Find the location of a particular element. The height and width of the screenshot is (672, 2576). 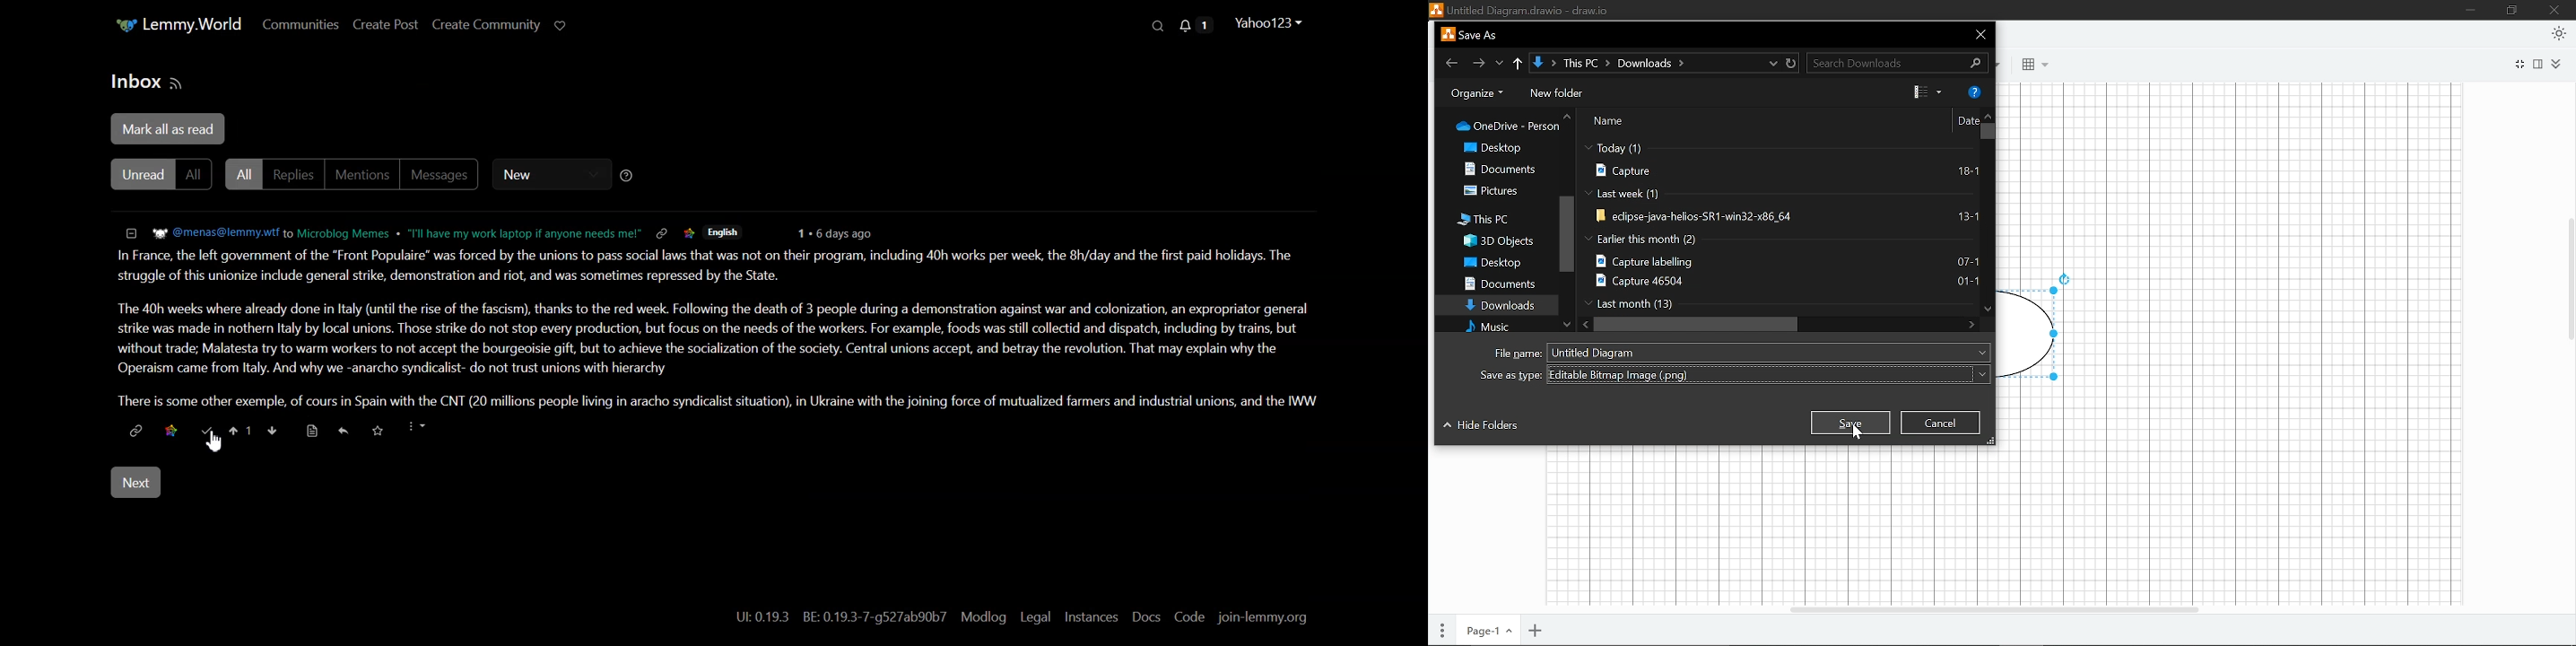

Desktop is located at coordinates (1504, 148).